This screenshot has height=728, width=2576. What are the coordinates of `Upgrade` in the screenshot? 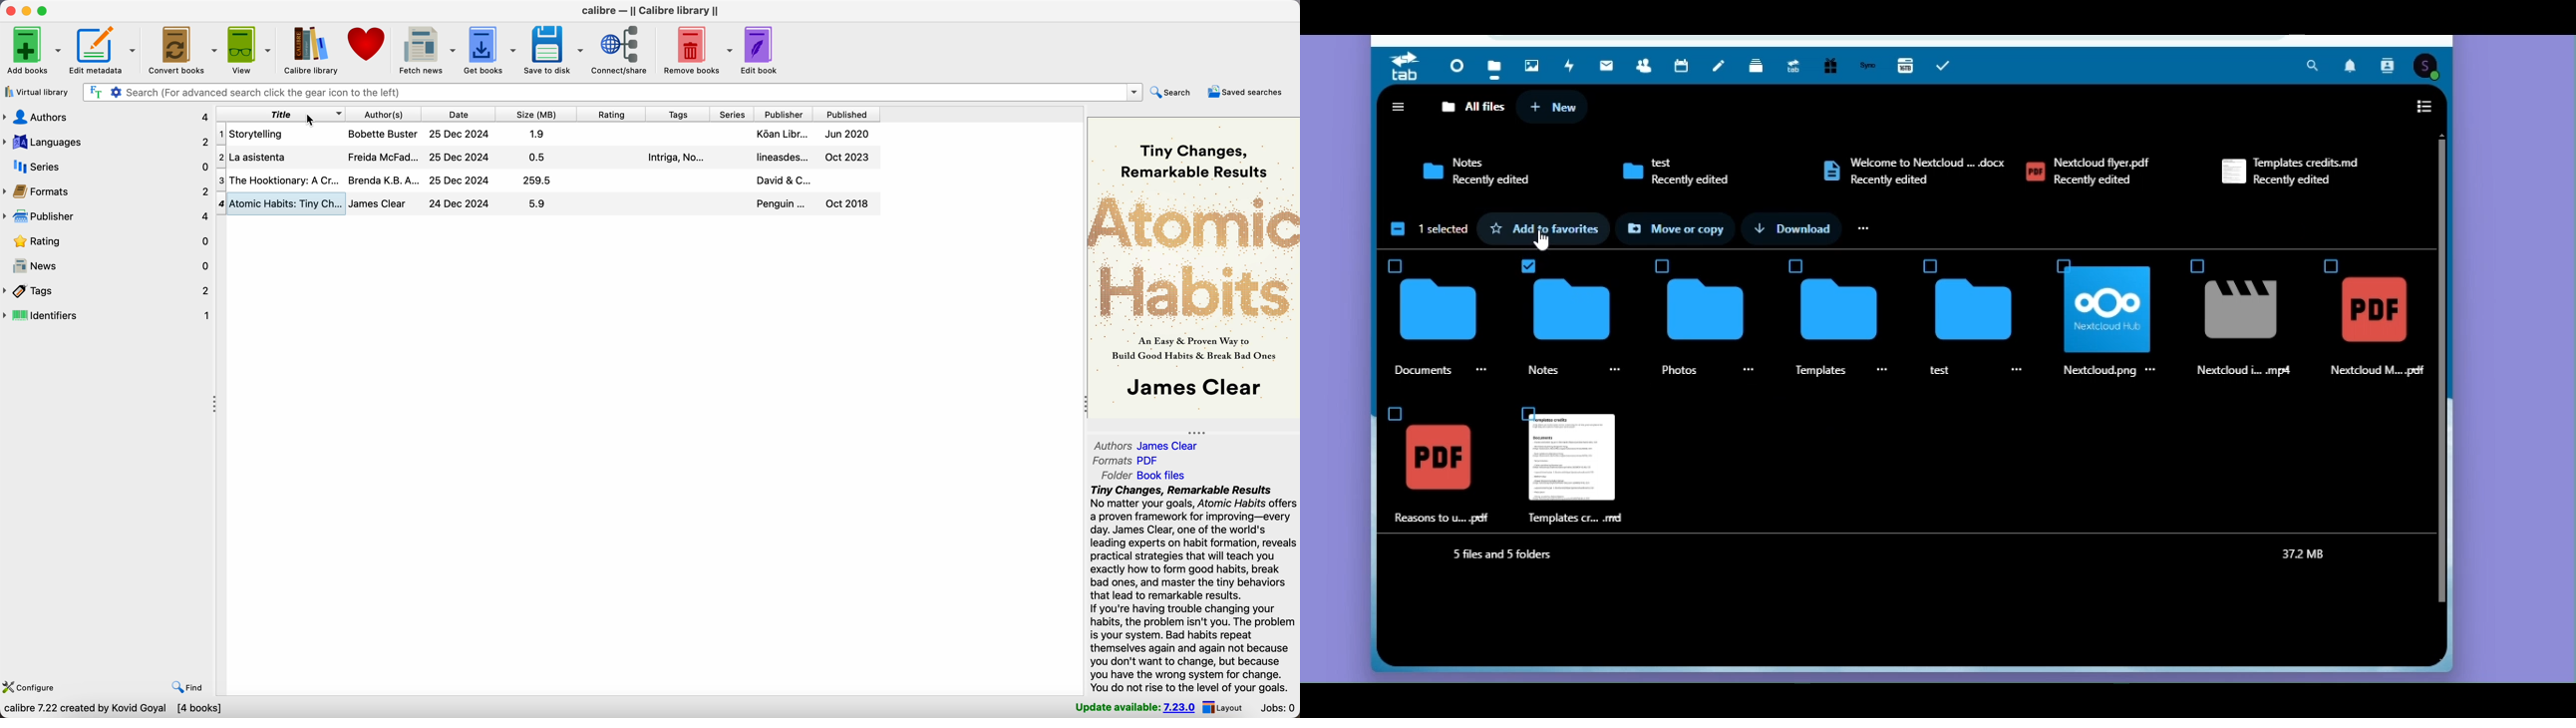 It's located at (1794, 64).